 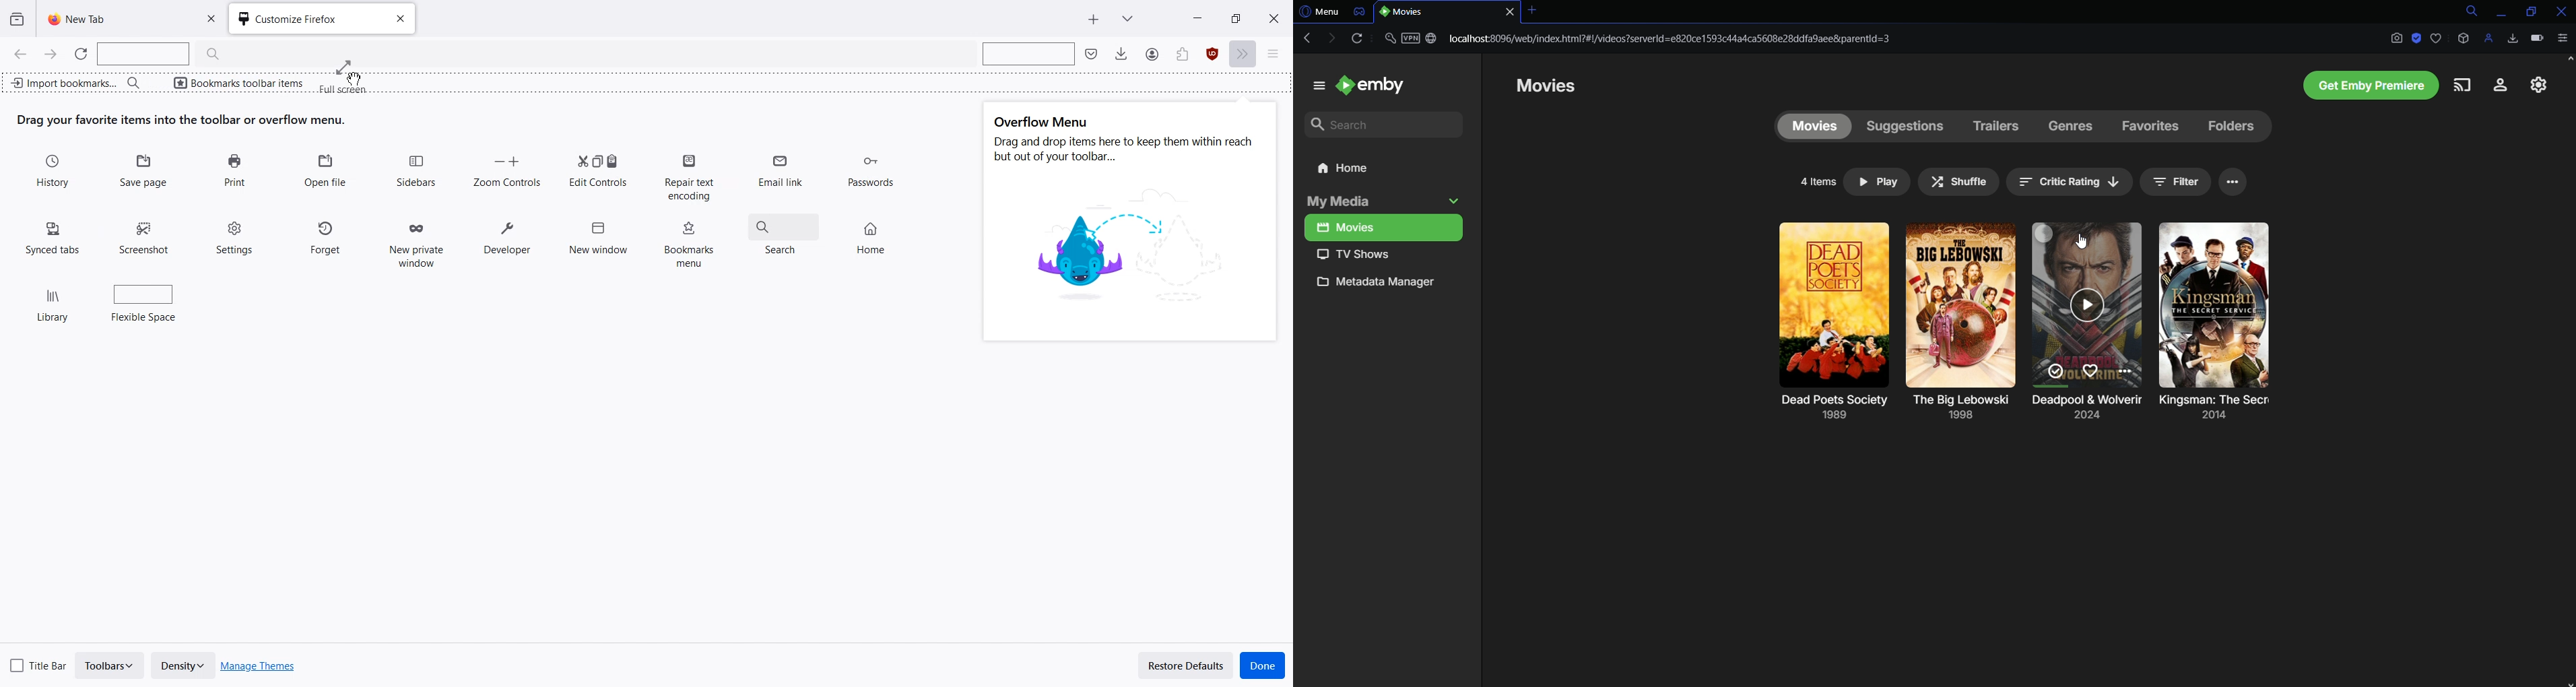 I want to click on Maximize, so click(x=1235, y=18).